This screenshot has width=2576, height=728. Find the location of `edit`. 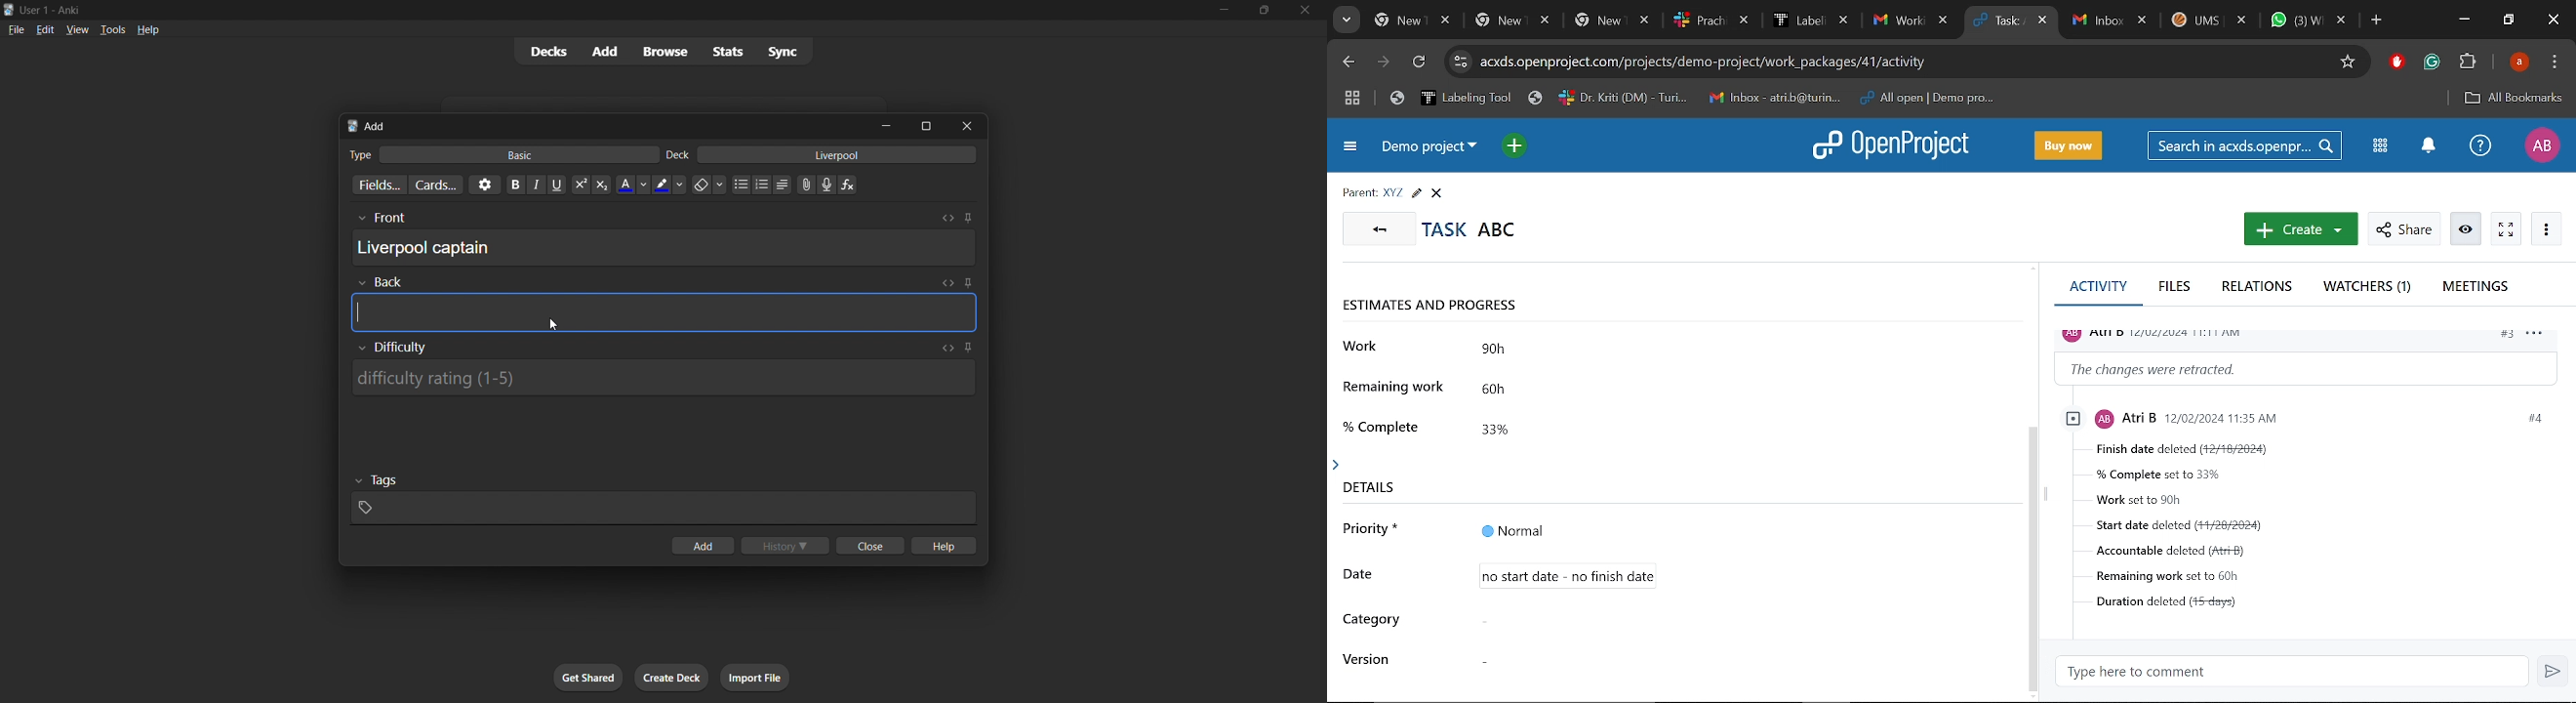

edit is located at coordinates (46, 29).